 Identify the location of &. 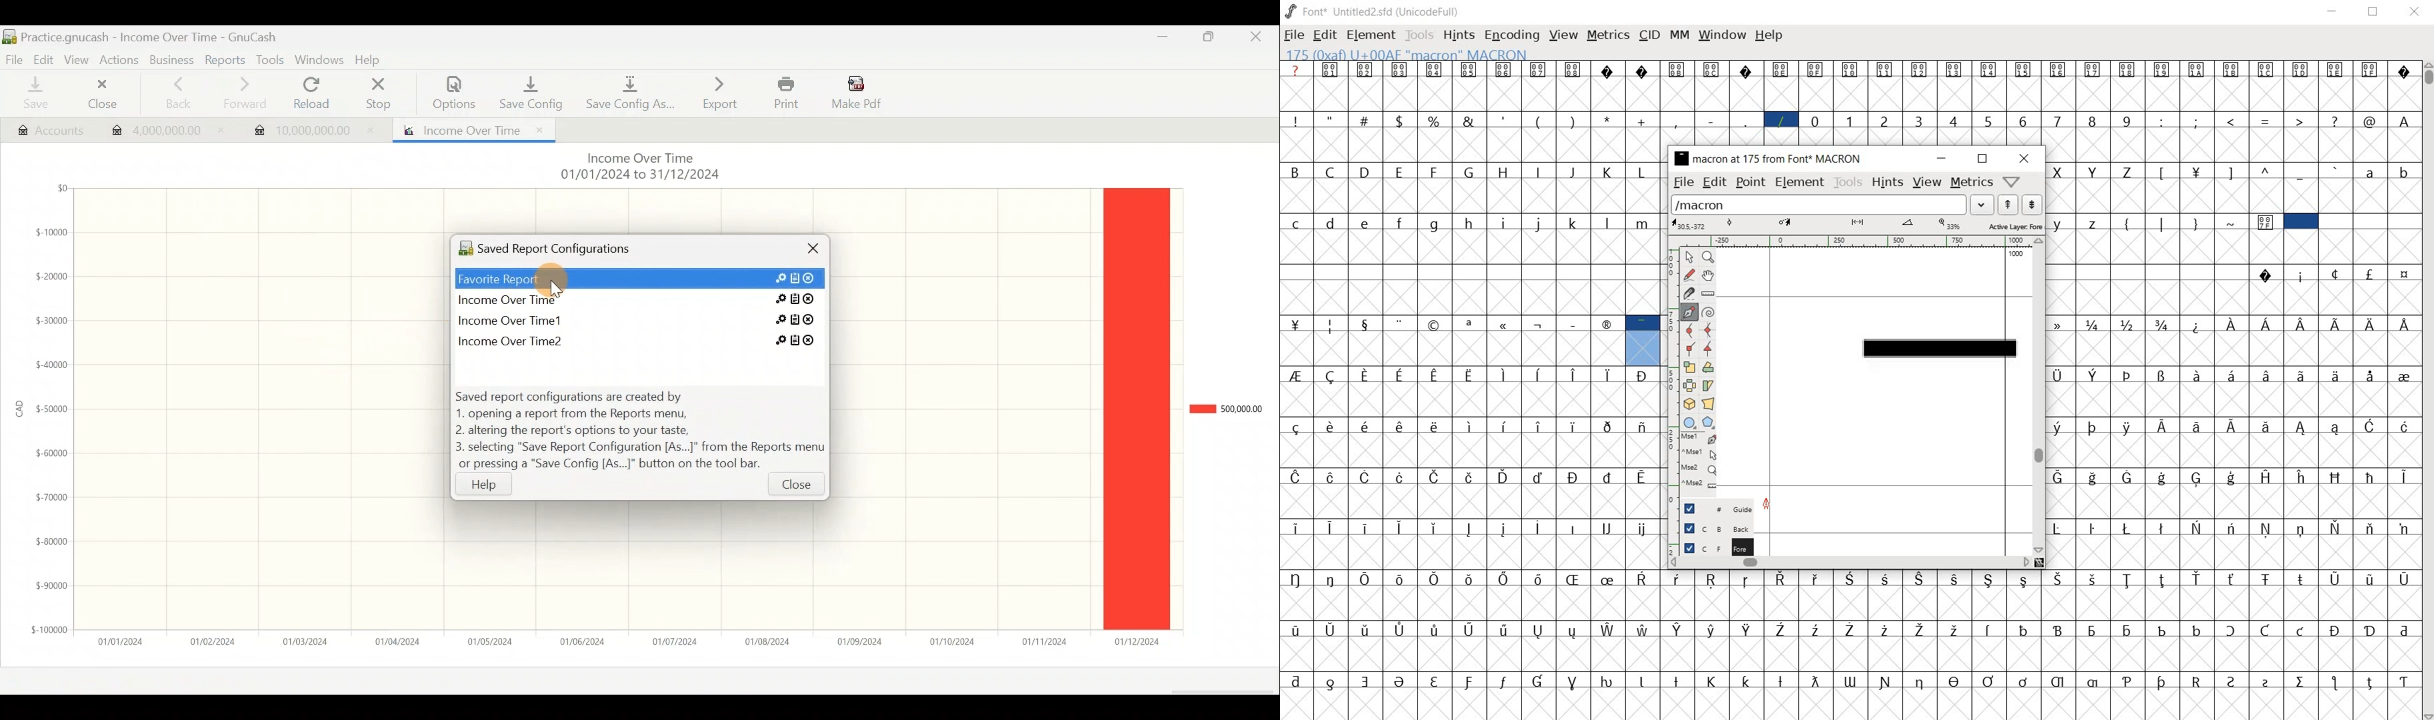
(1470, 121).